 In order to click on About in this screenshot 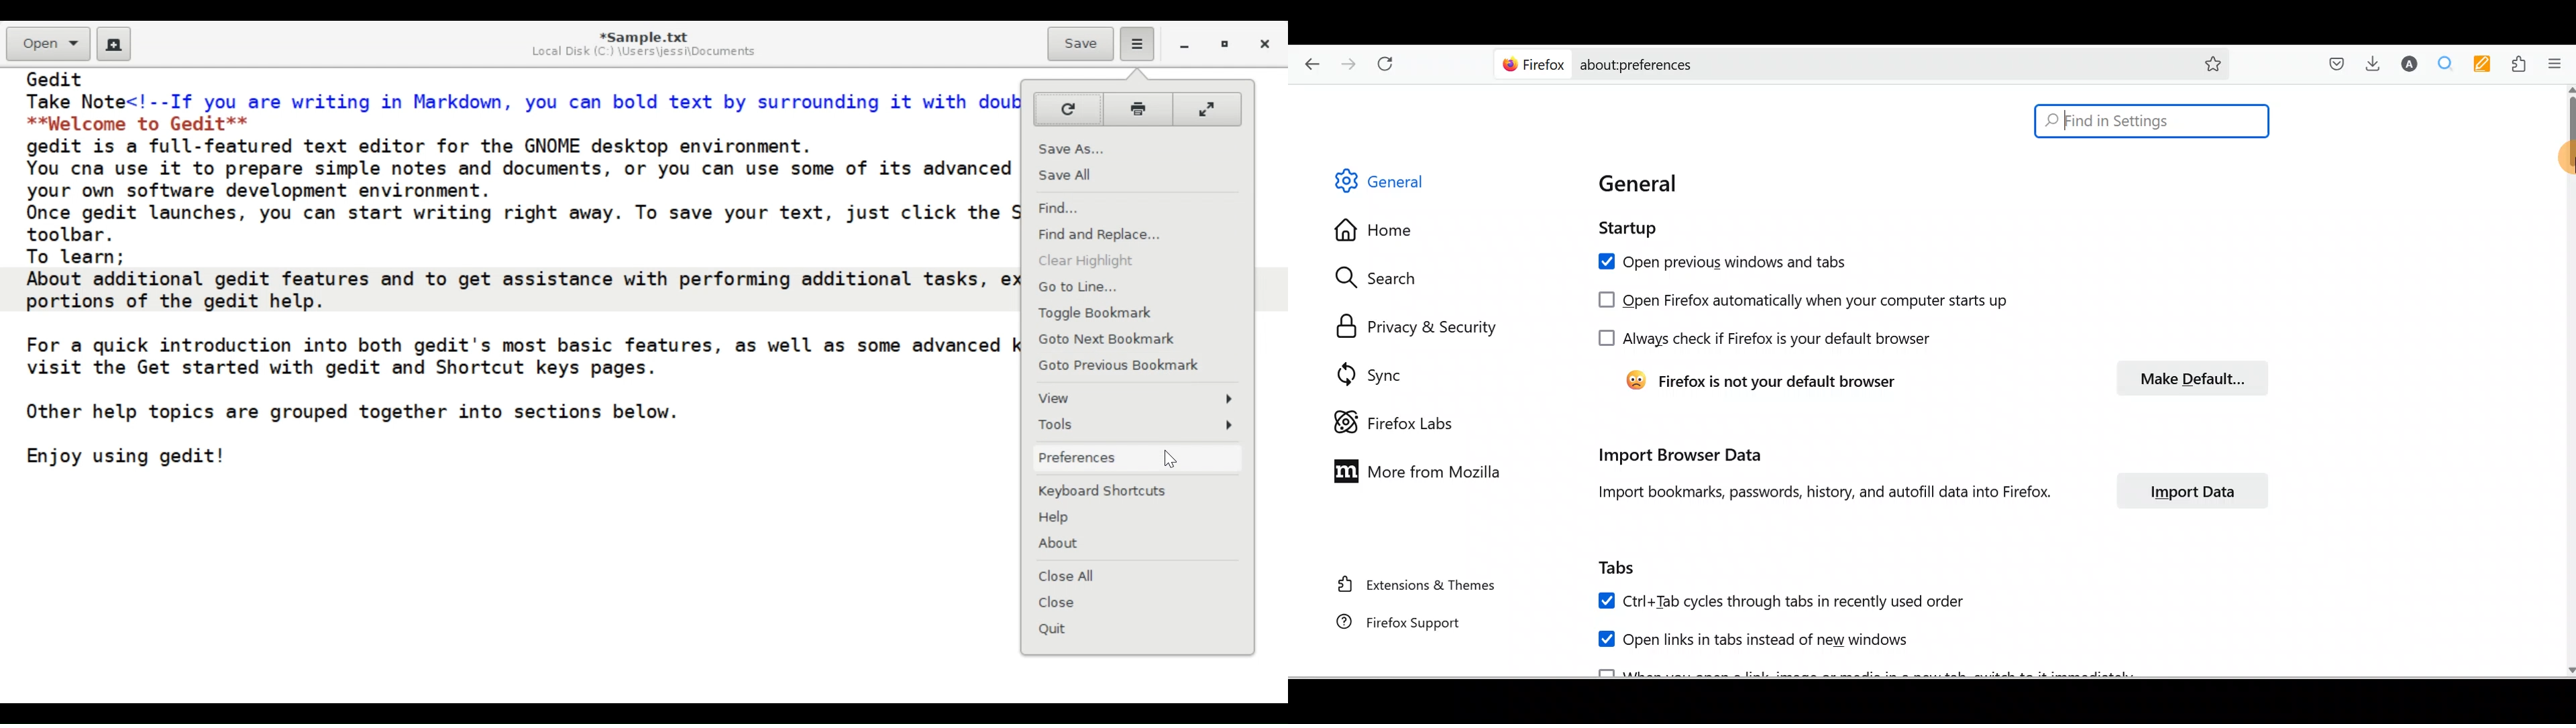, I will do `click(1134, 540)`.